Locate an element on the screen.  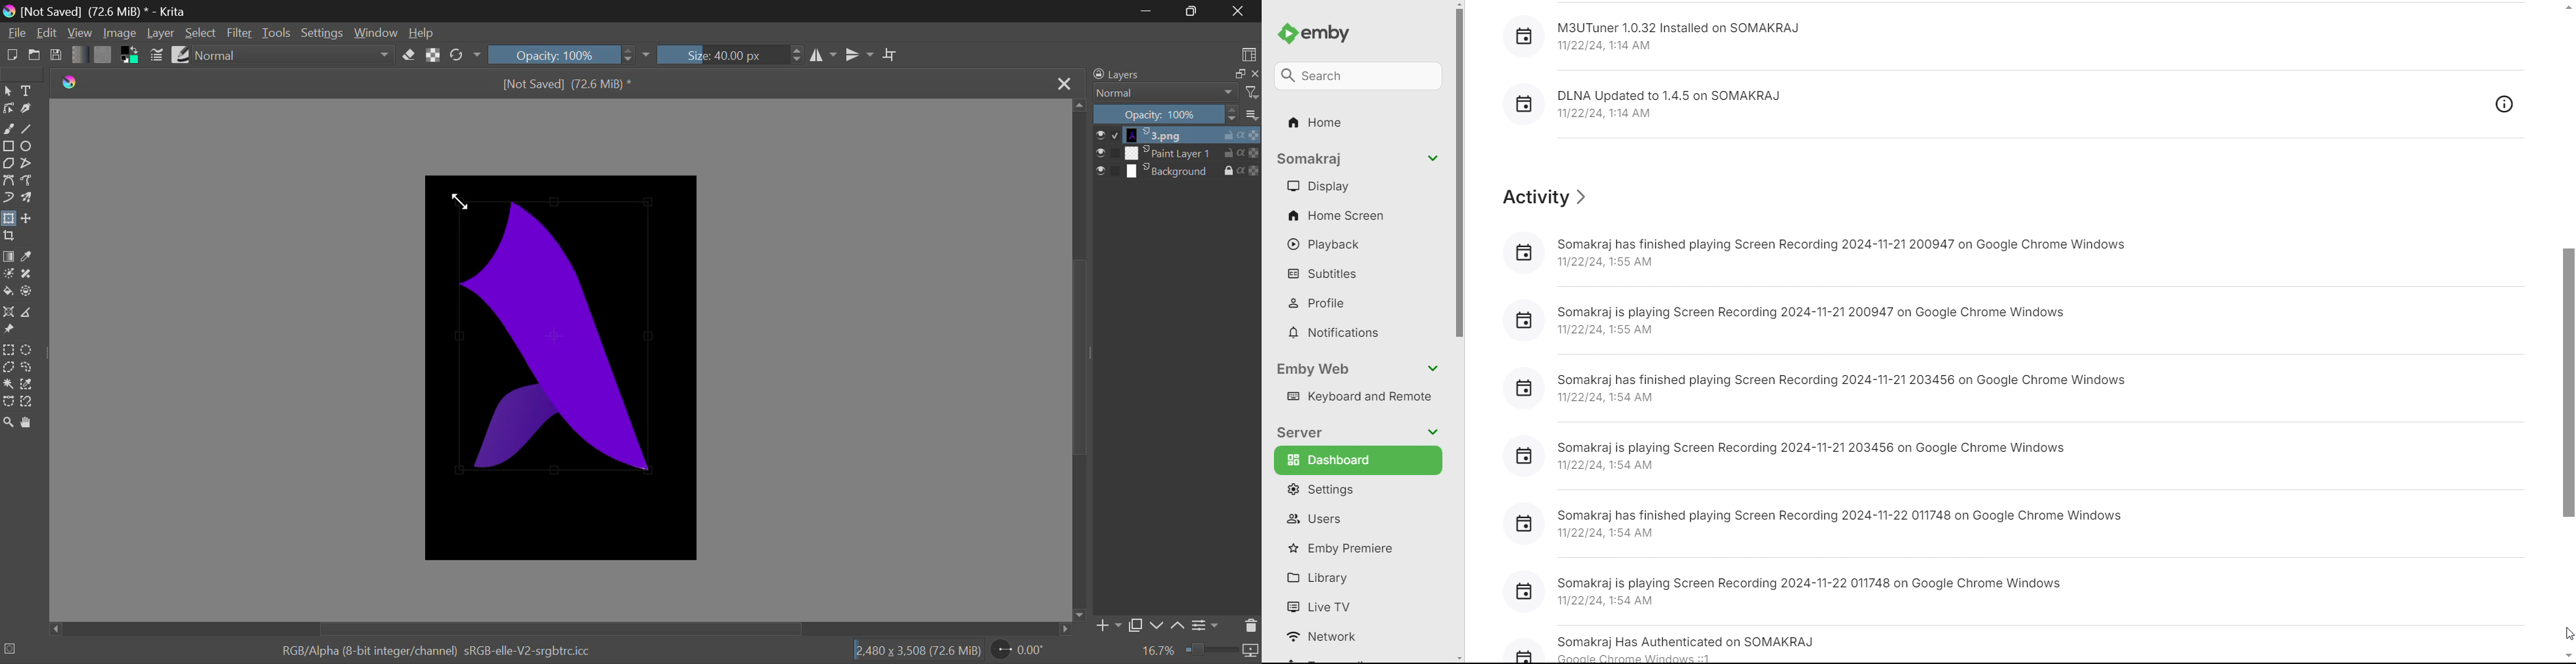
down Movement of Layer is located at coordinates (1158, 626).